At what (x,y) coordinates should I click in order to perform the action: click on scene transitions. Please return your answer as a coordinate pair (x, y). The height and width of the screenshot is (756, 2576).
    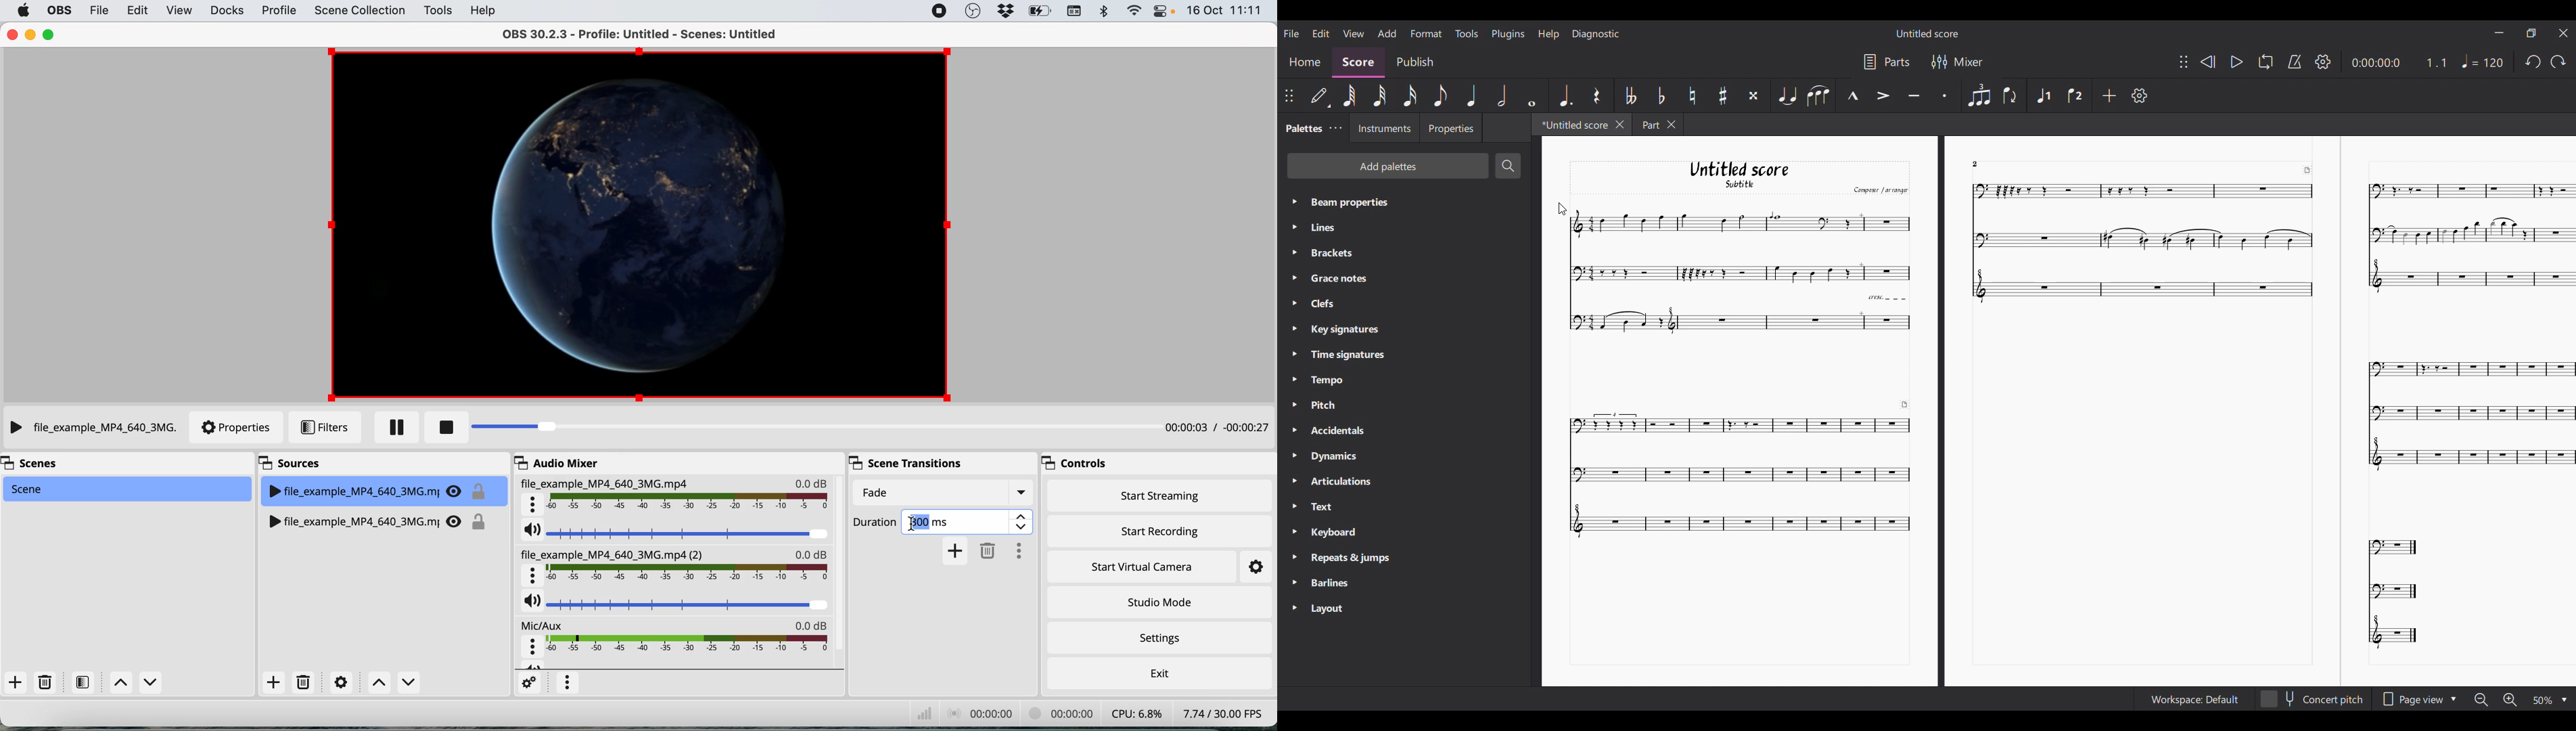
    Looking at the image, I should click on (901, 463).